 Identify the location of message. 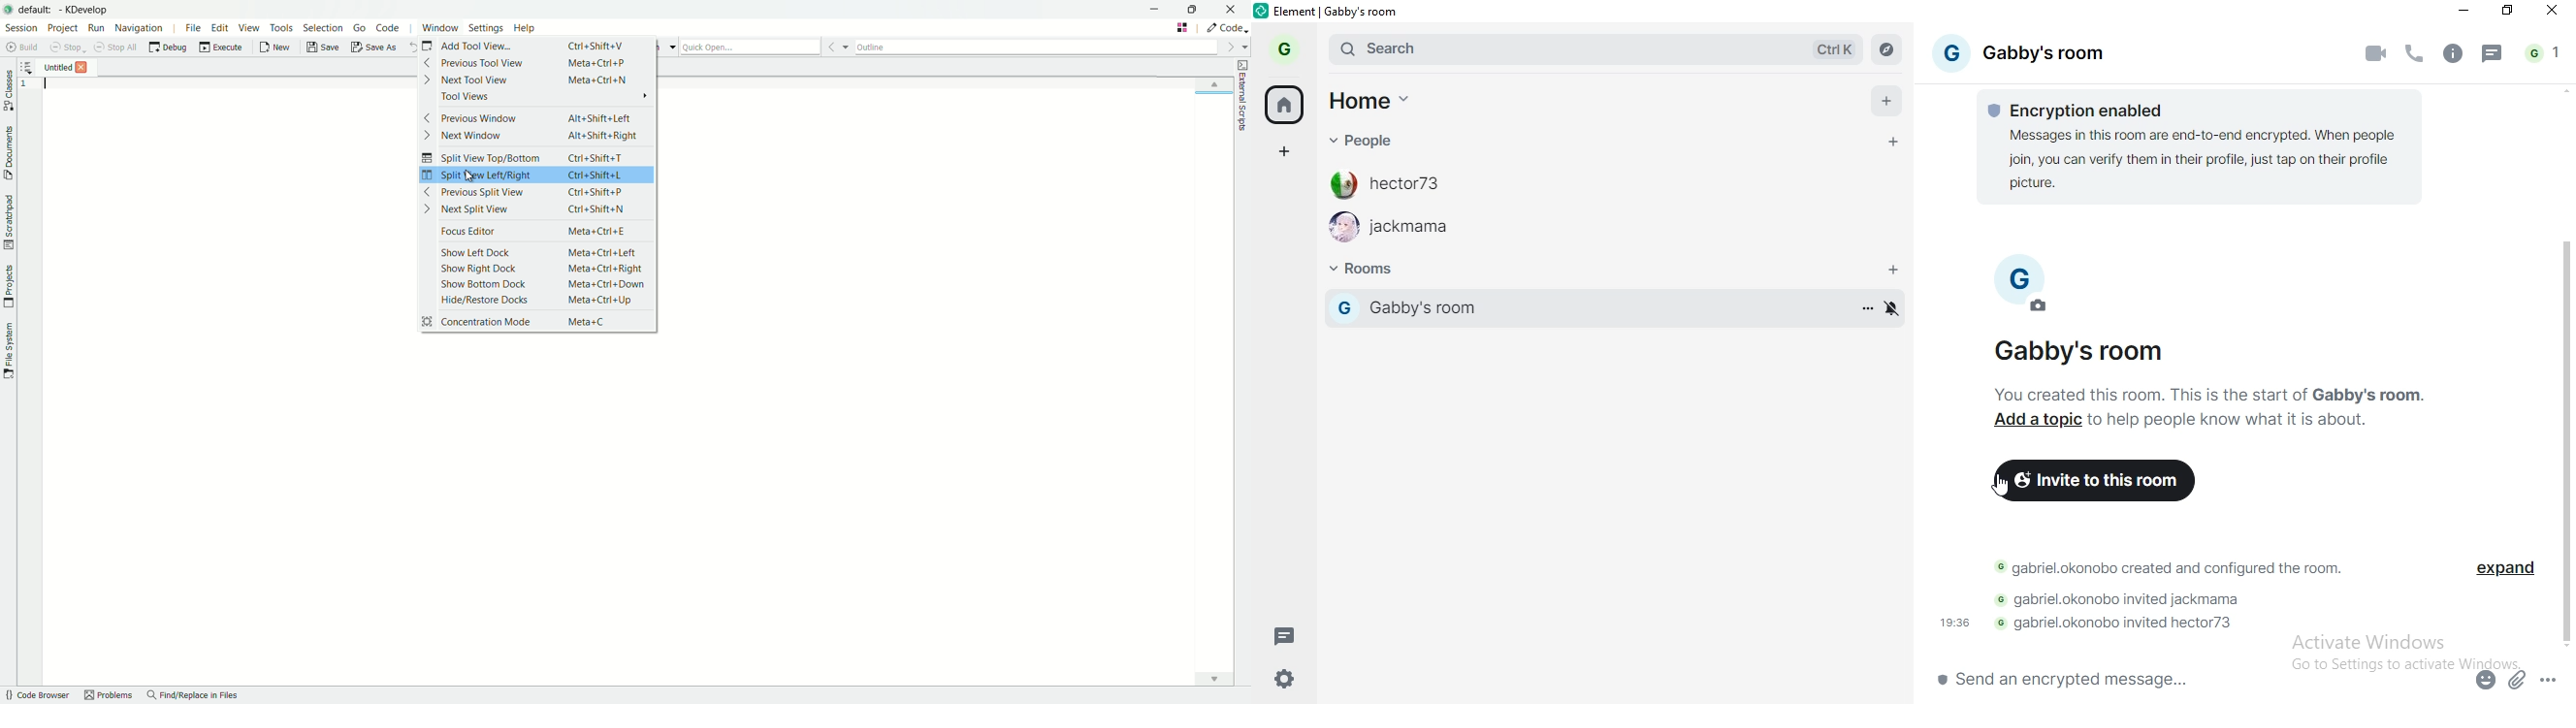
(2496, 50).